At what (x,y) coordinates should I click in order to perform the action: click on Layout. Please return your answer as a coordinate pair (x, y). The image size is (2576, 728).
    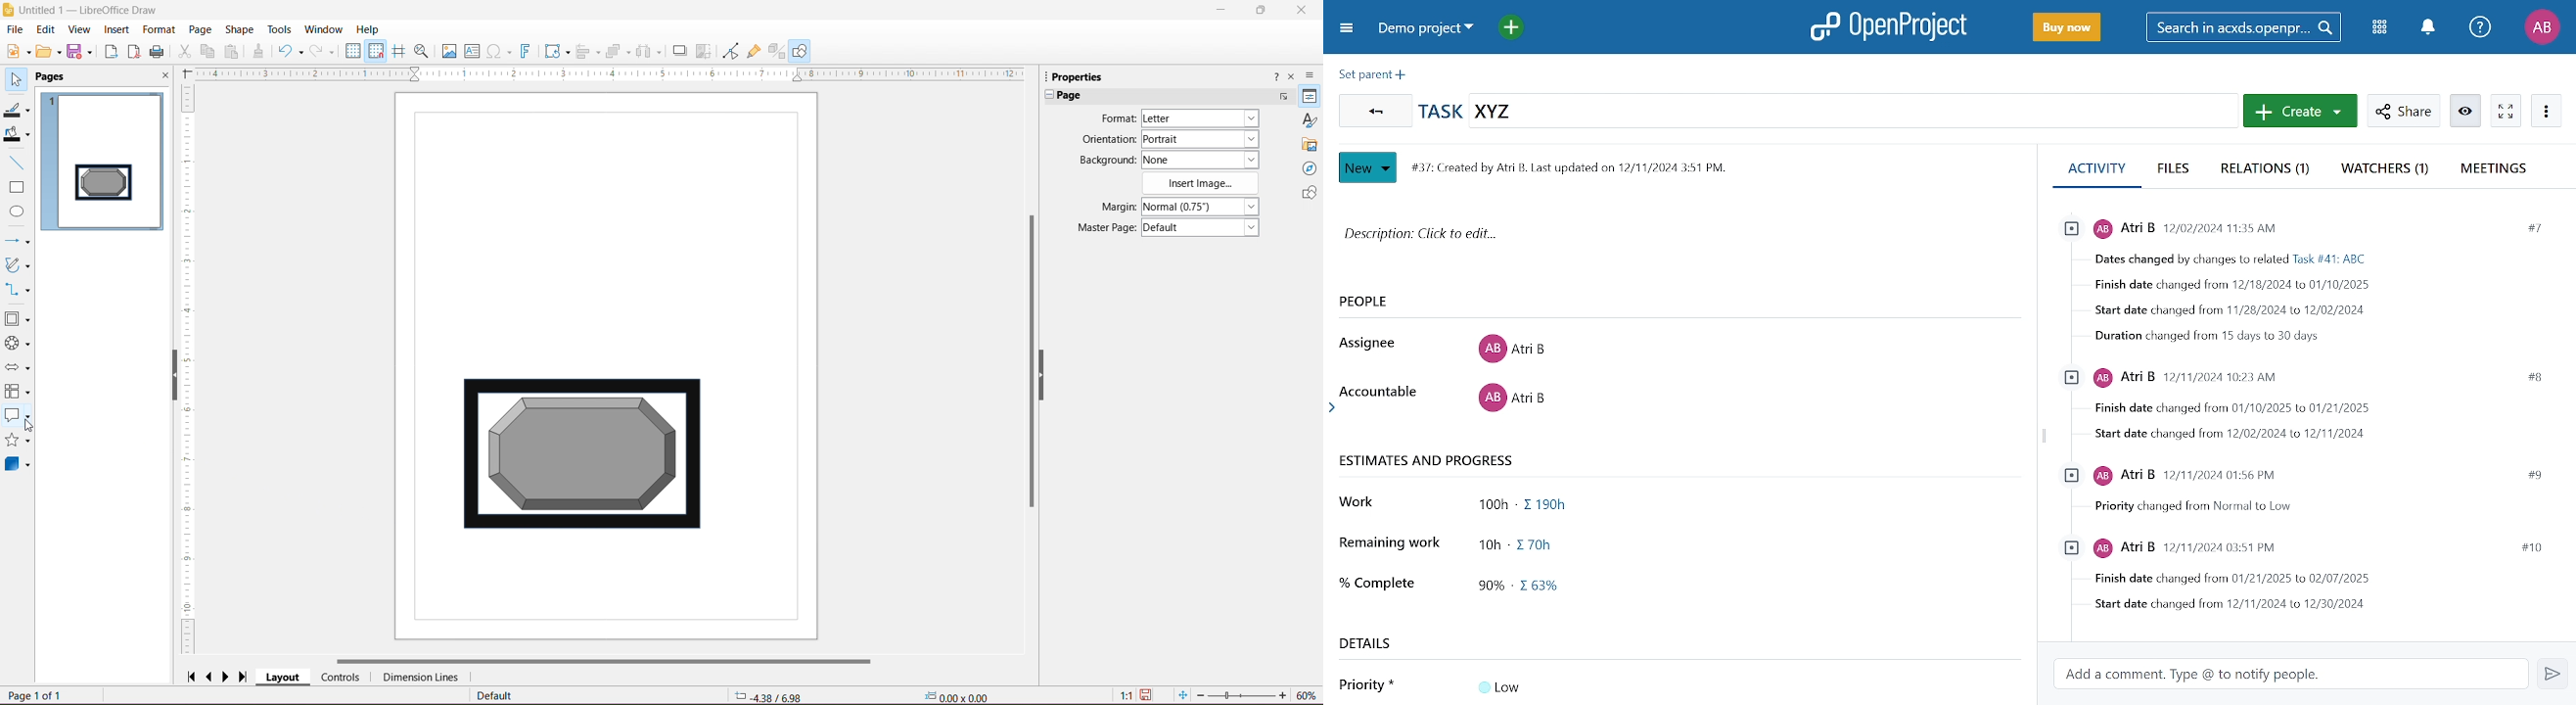
    Looking at the image, I should click on (283, 678).